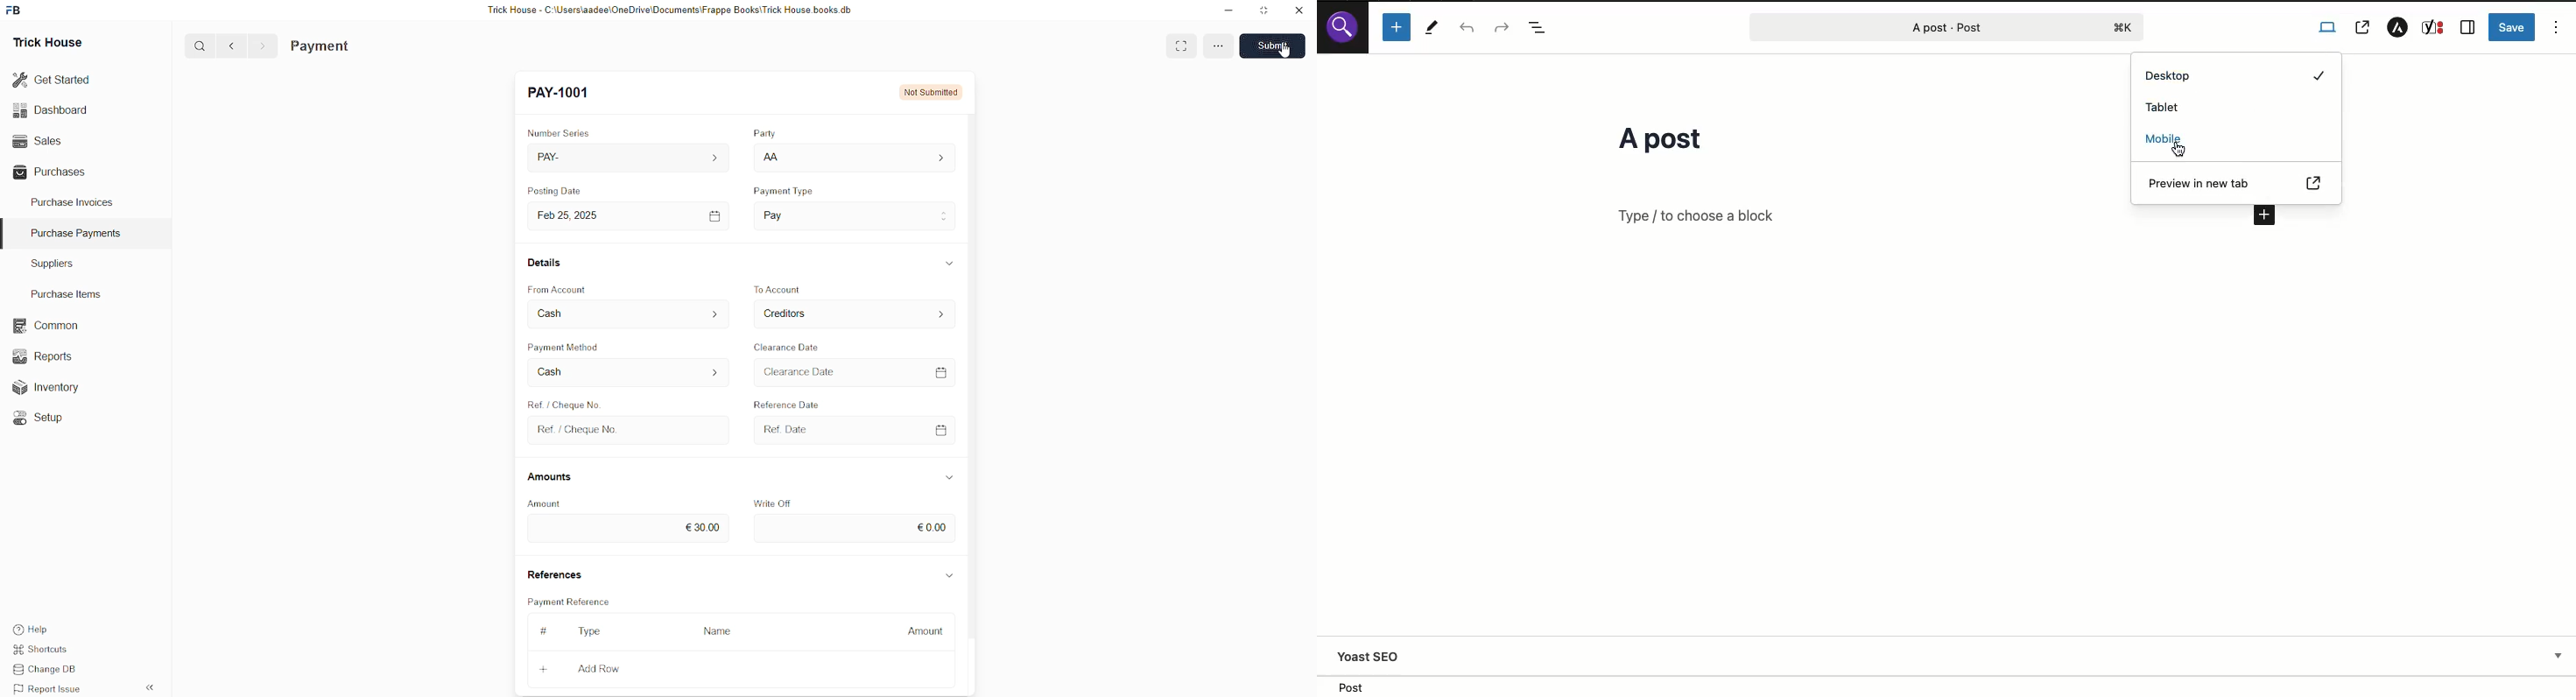 The image size is (2576, 700). Describe the element at coordinates (1227, 10) in the screenshot. I see `minimise down` at that location.